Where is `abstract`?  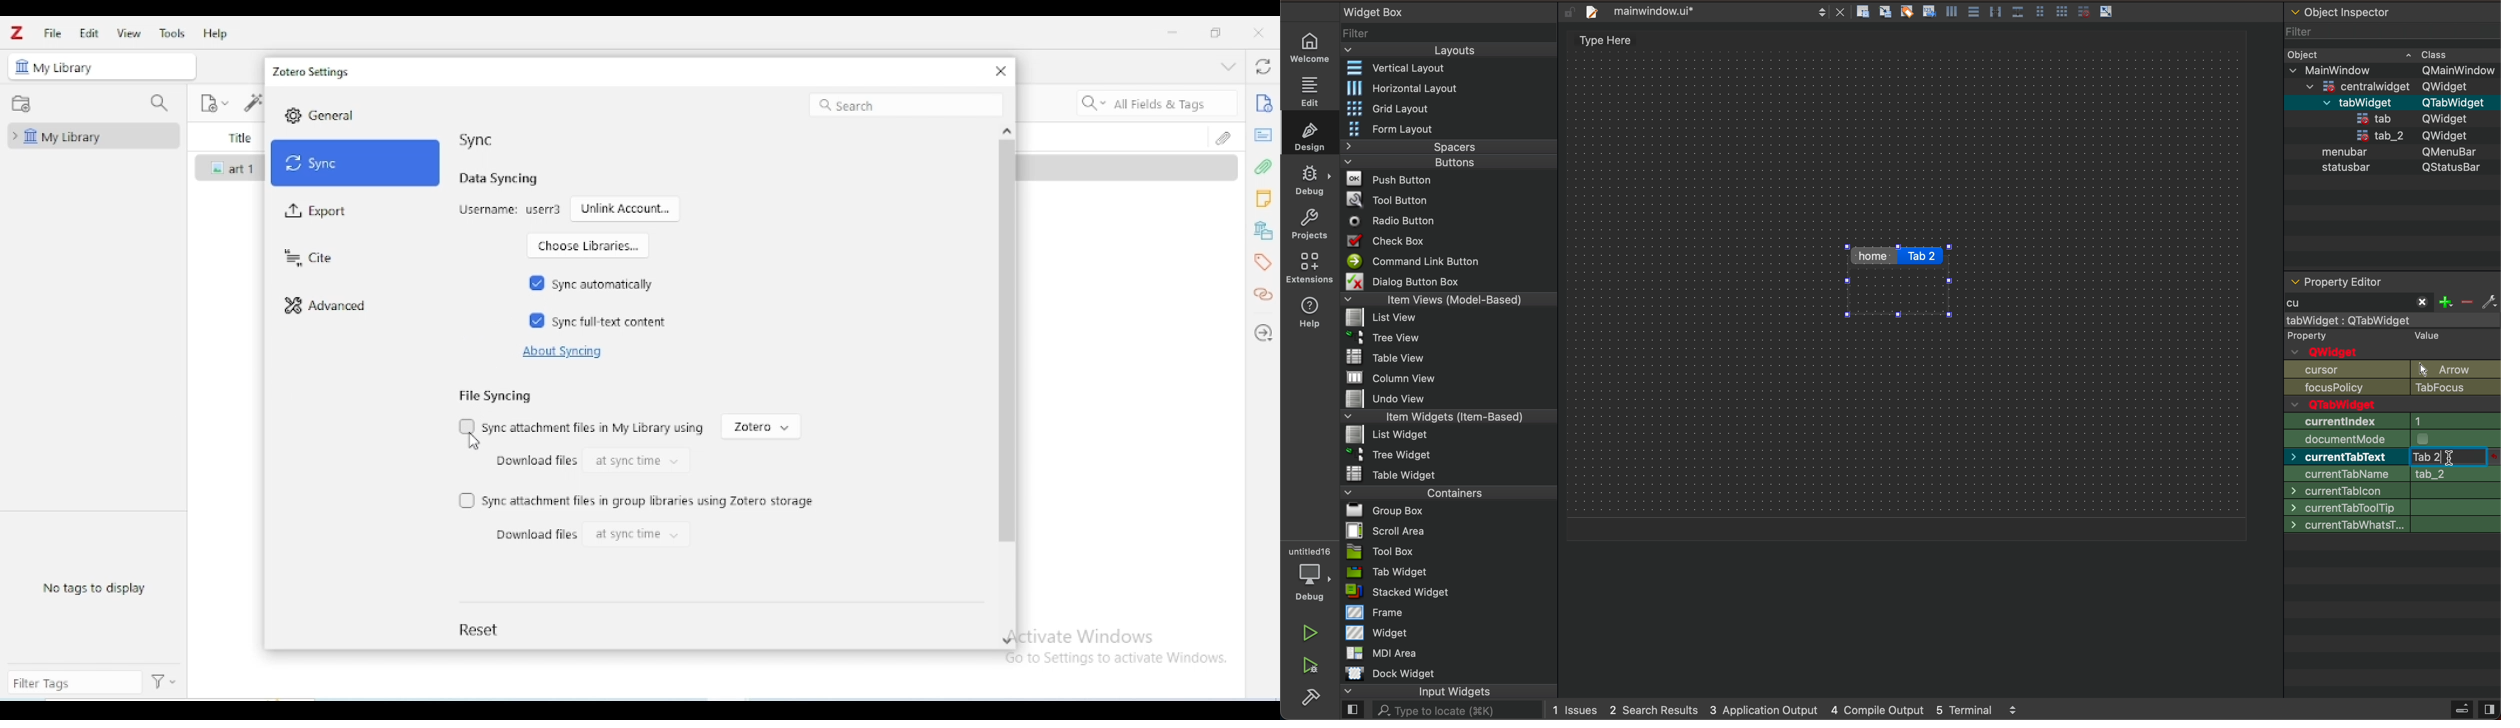 abstract is located at coordinates (1263, 135).